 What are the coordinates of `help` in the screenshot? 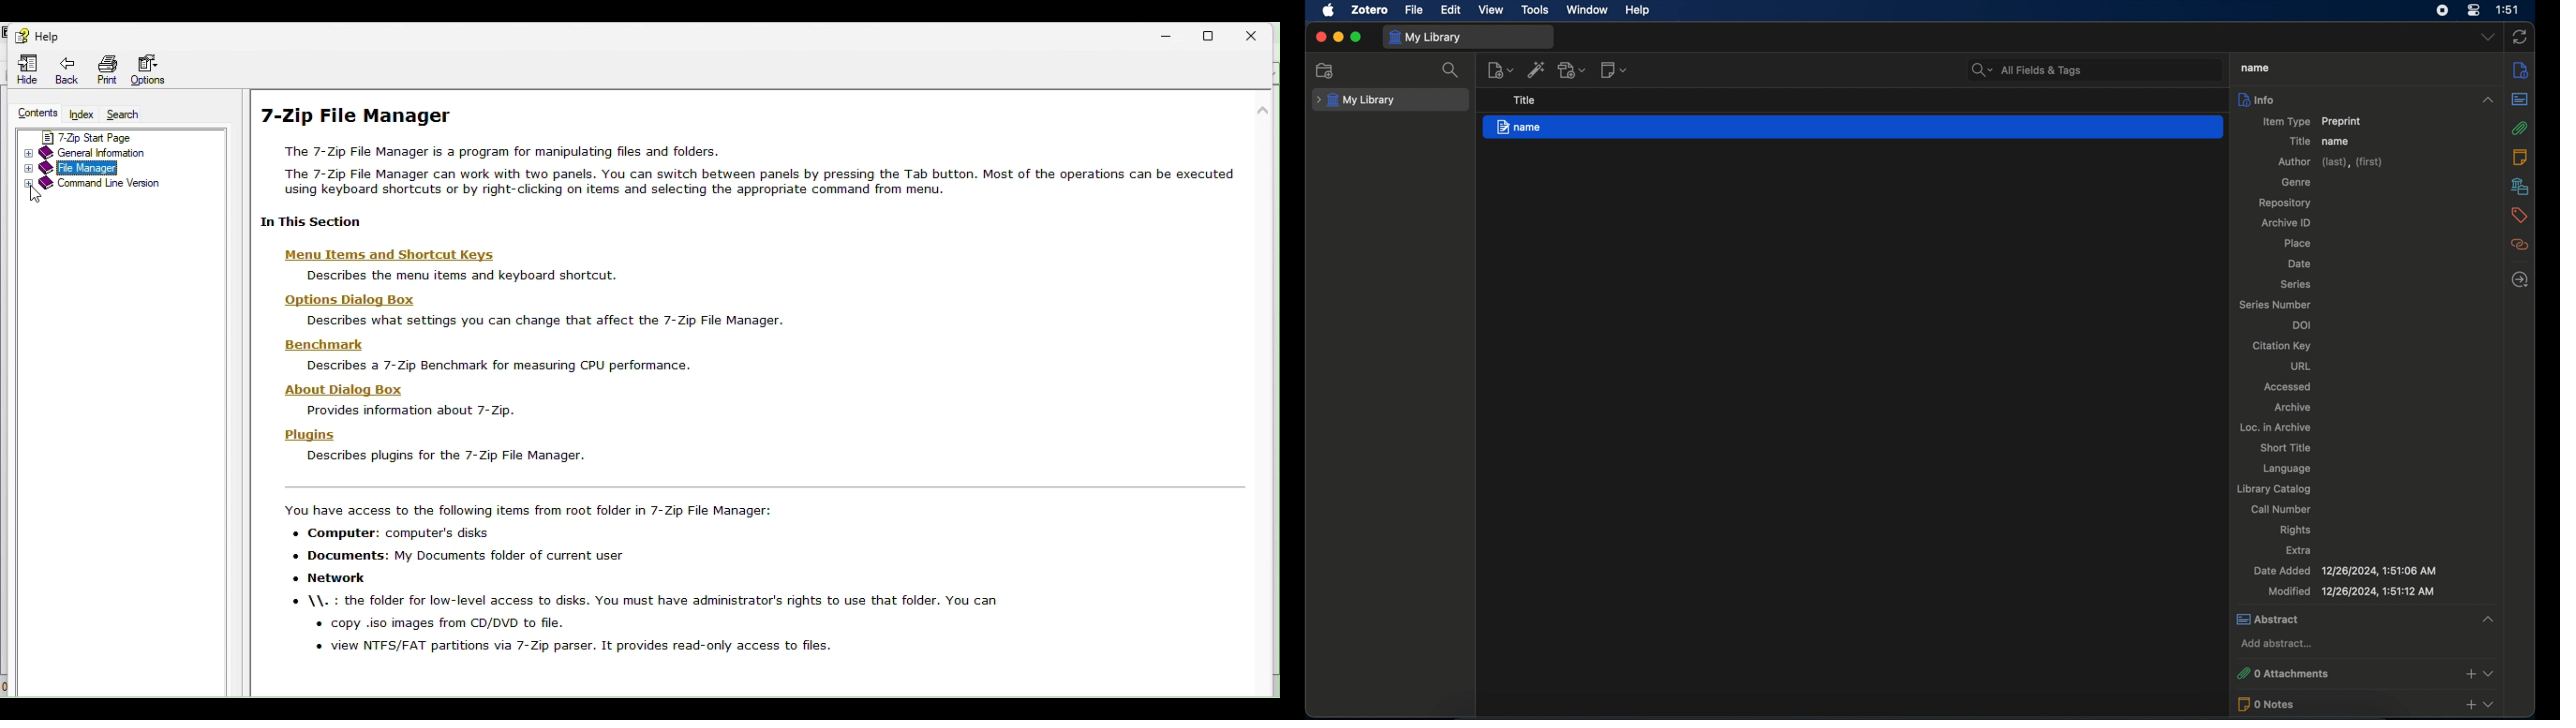 It's located at (1639, 11).